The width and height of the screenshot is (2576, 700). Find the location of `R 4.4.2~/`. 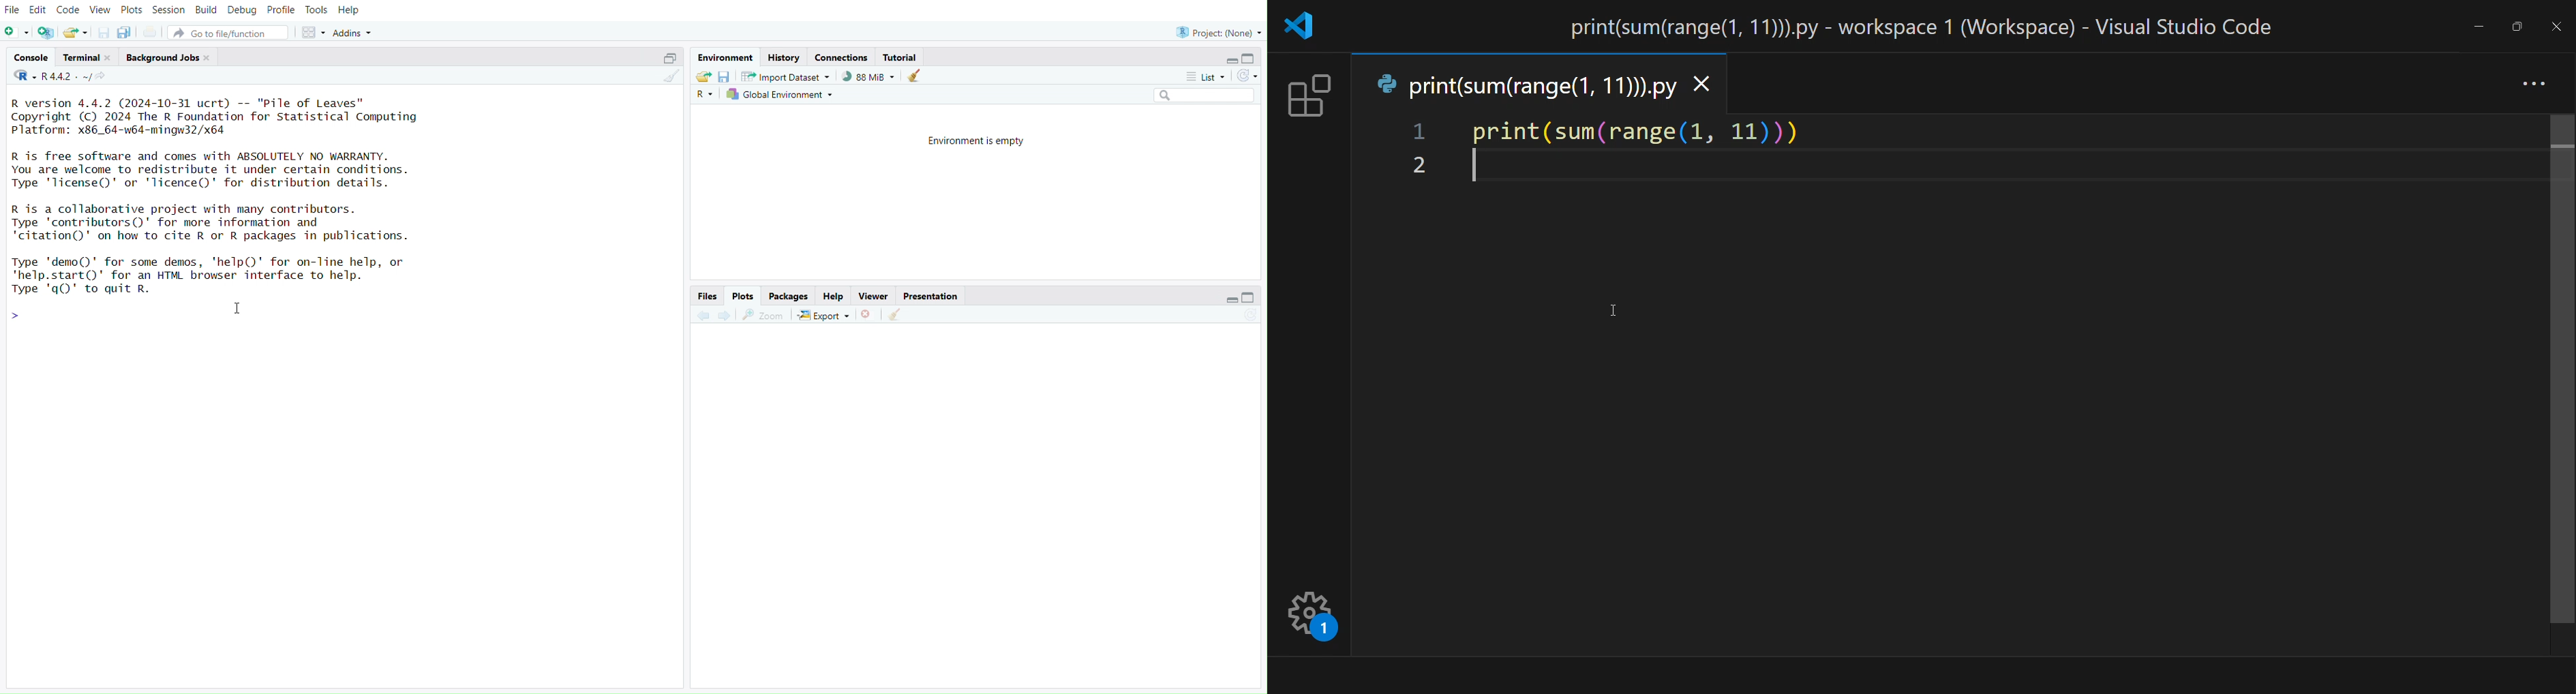

R 4.4.2~/ is located at coordinates (67, 78).